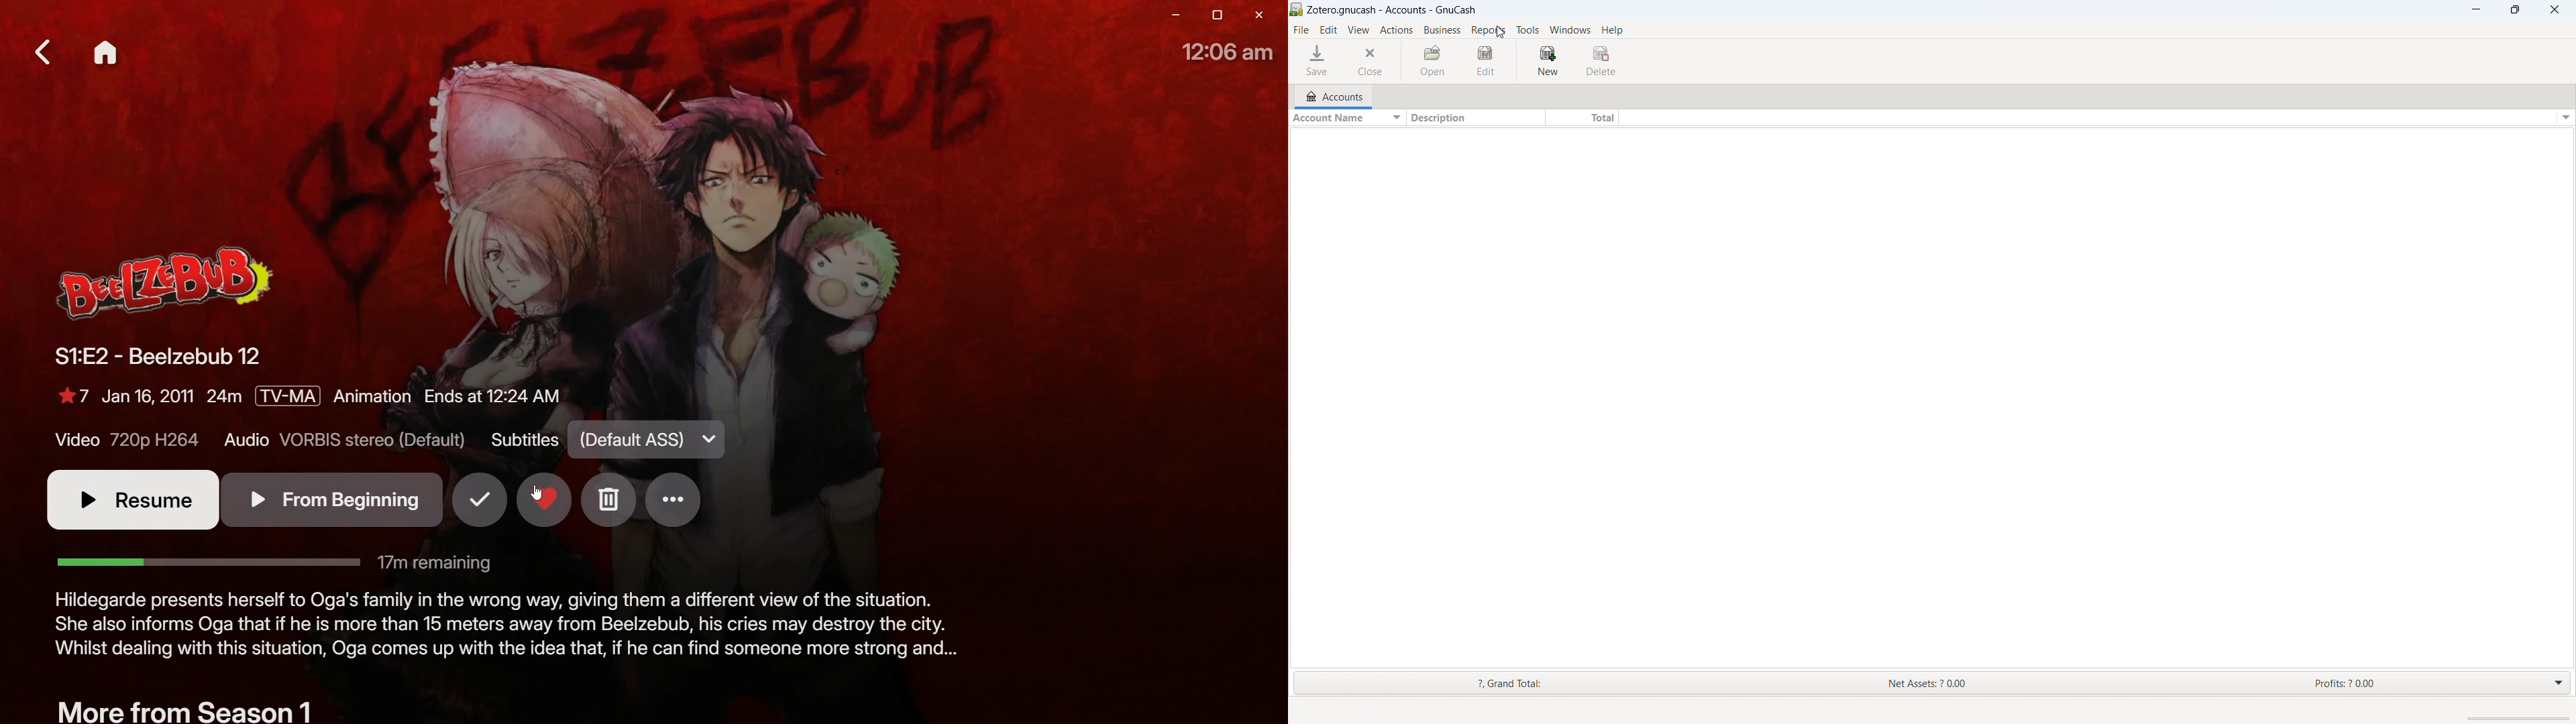 Image resolution: width=2576 pixels, height=728 pixels. What do you see at coordinates (1397, 30) in the screenshot?
I see `actions` at bounding box center [1397, 30].